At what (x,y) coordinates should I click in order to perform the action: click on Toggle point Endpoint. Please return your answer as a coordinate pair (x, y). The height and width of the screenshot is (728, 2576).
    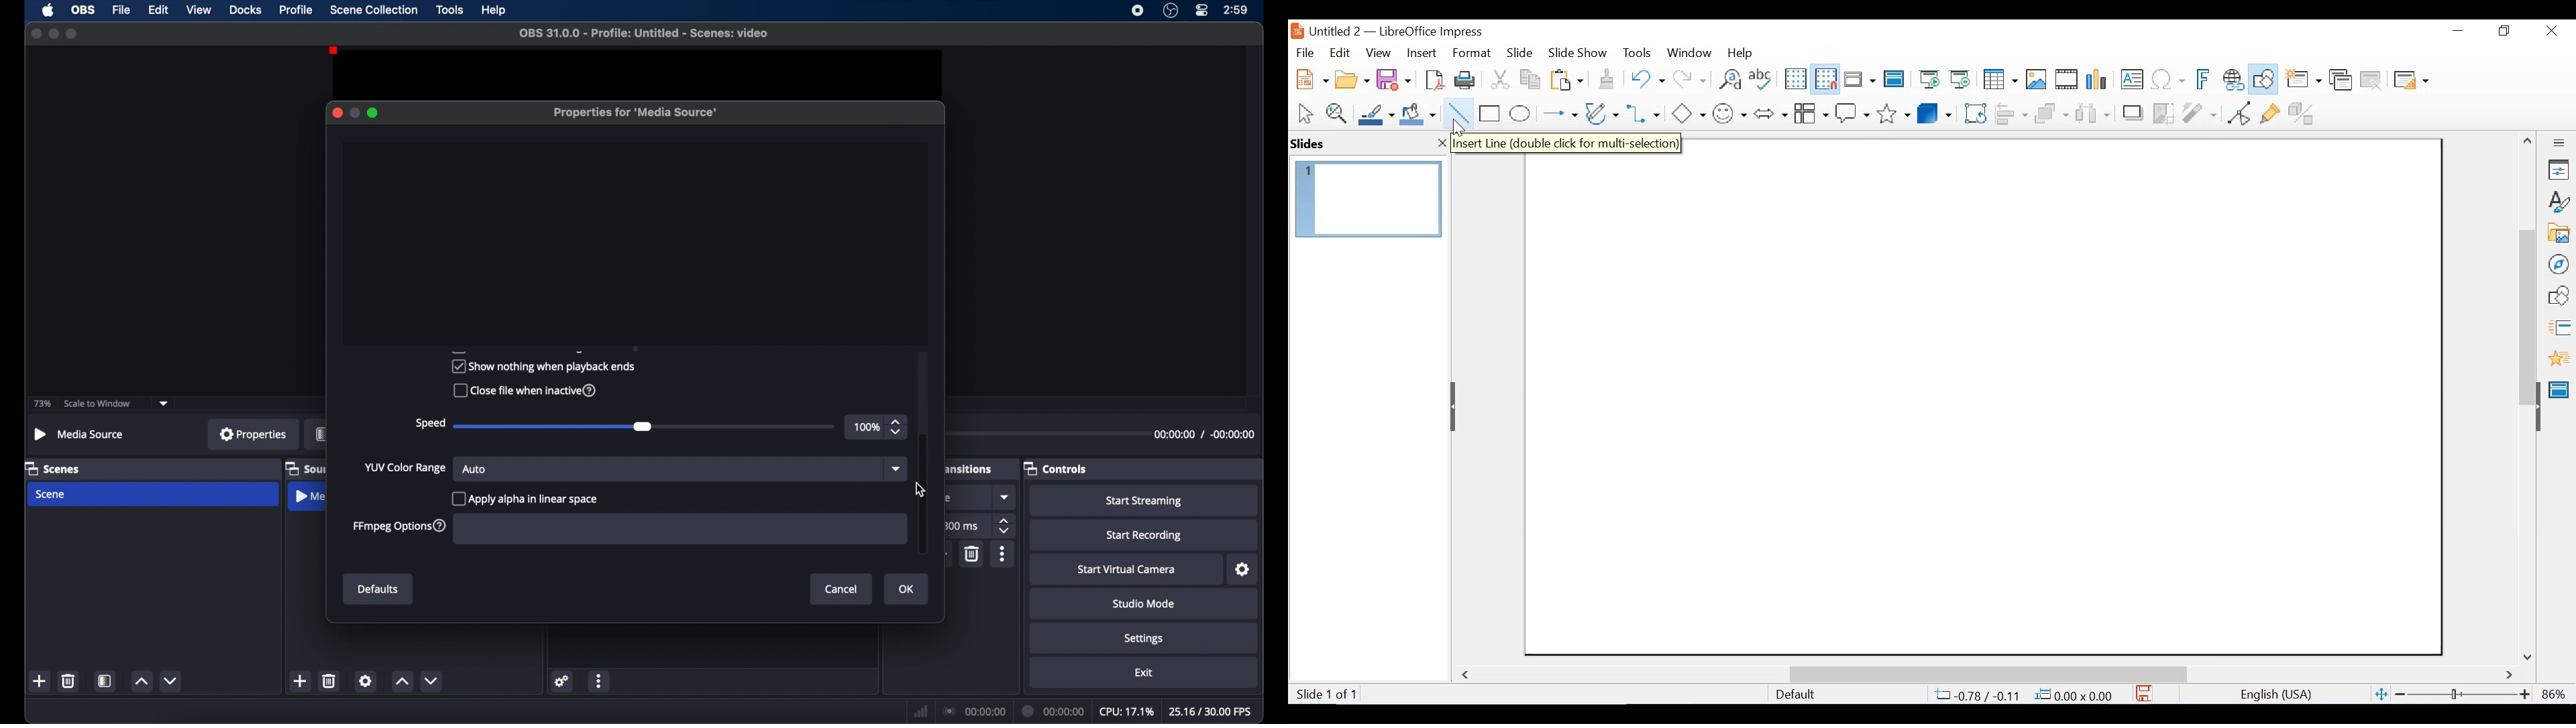
    Looking at the image, I should click on (2237, 113).